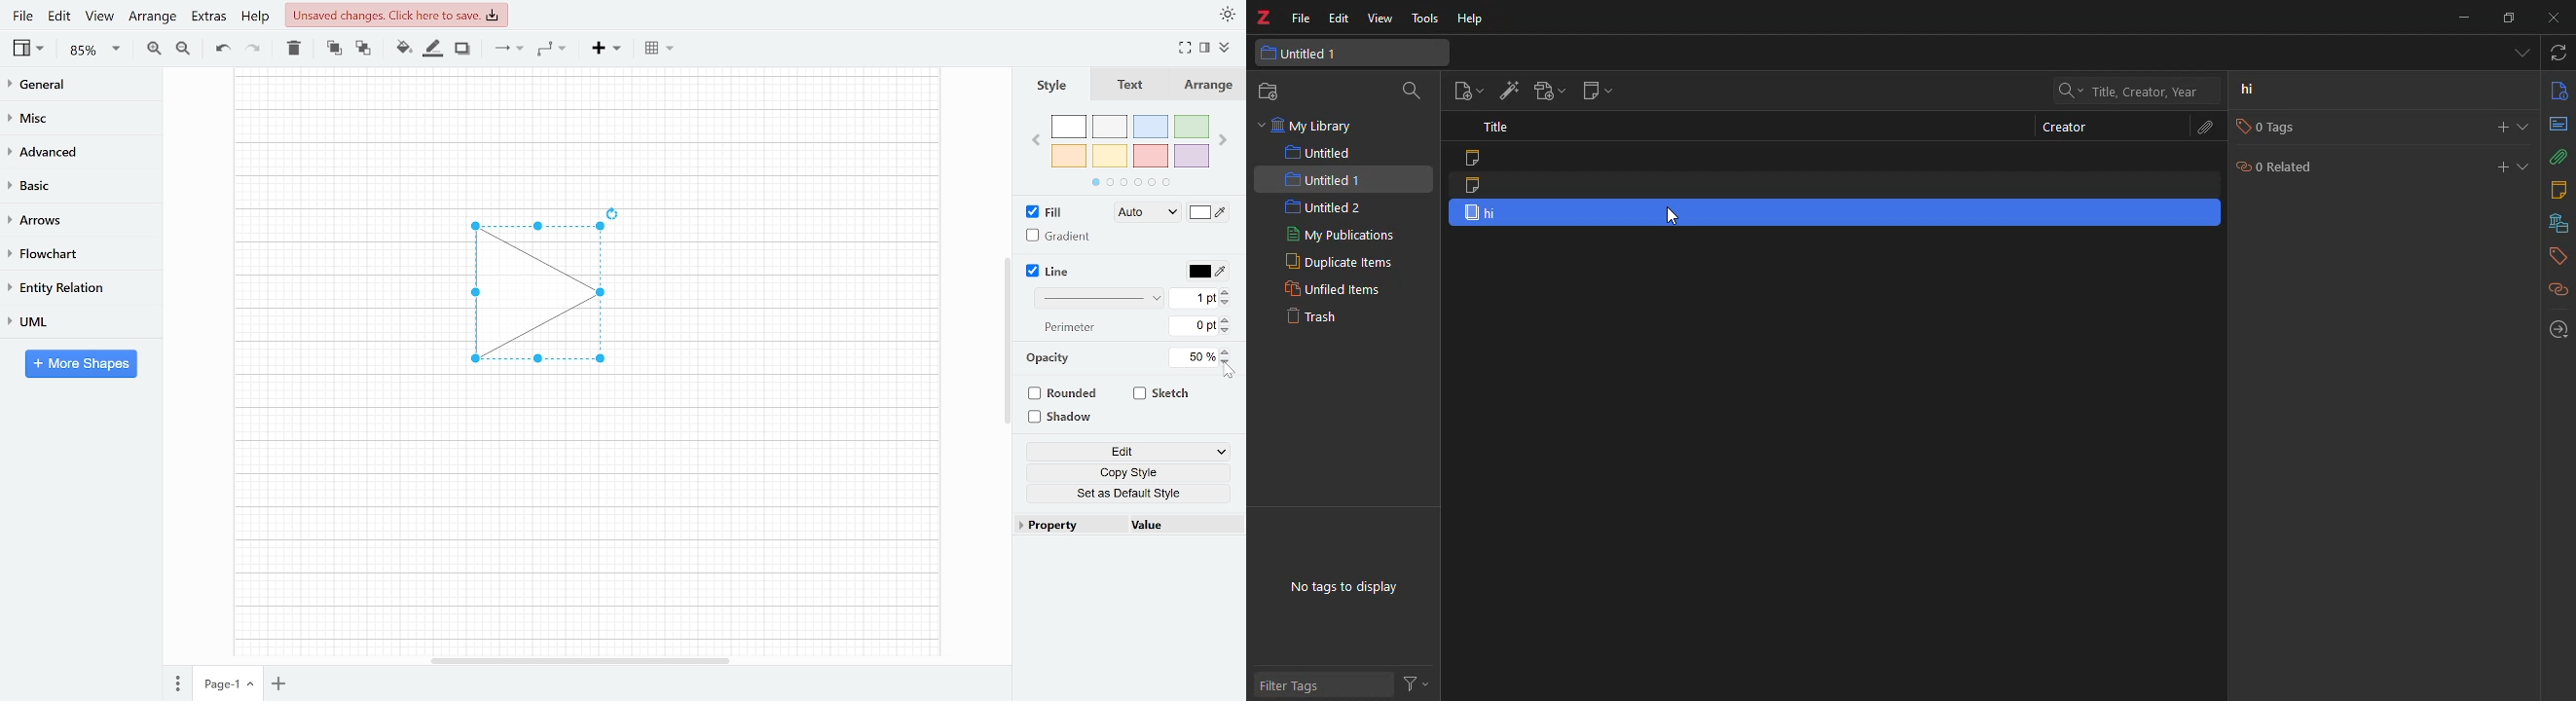 The image size is (2576, 728). I want to click on workspace, so click(586, 131).